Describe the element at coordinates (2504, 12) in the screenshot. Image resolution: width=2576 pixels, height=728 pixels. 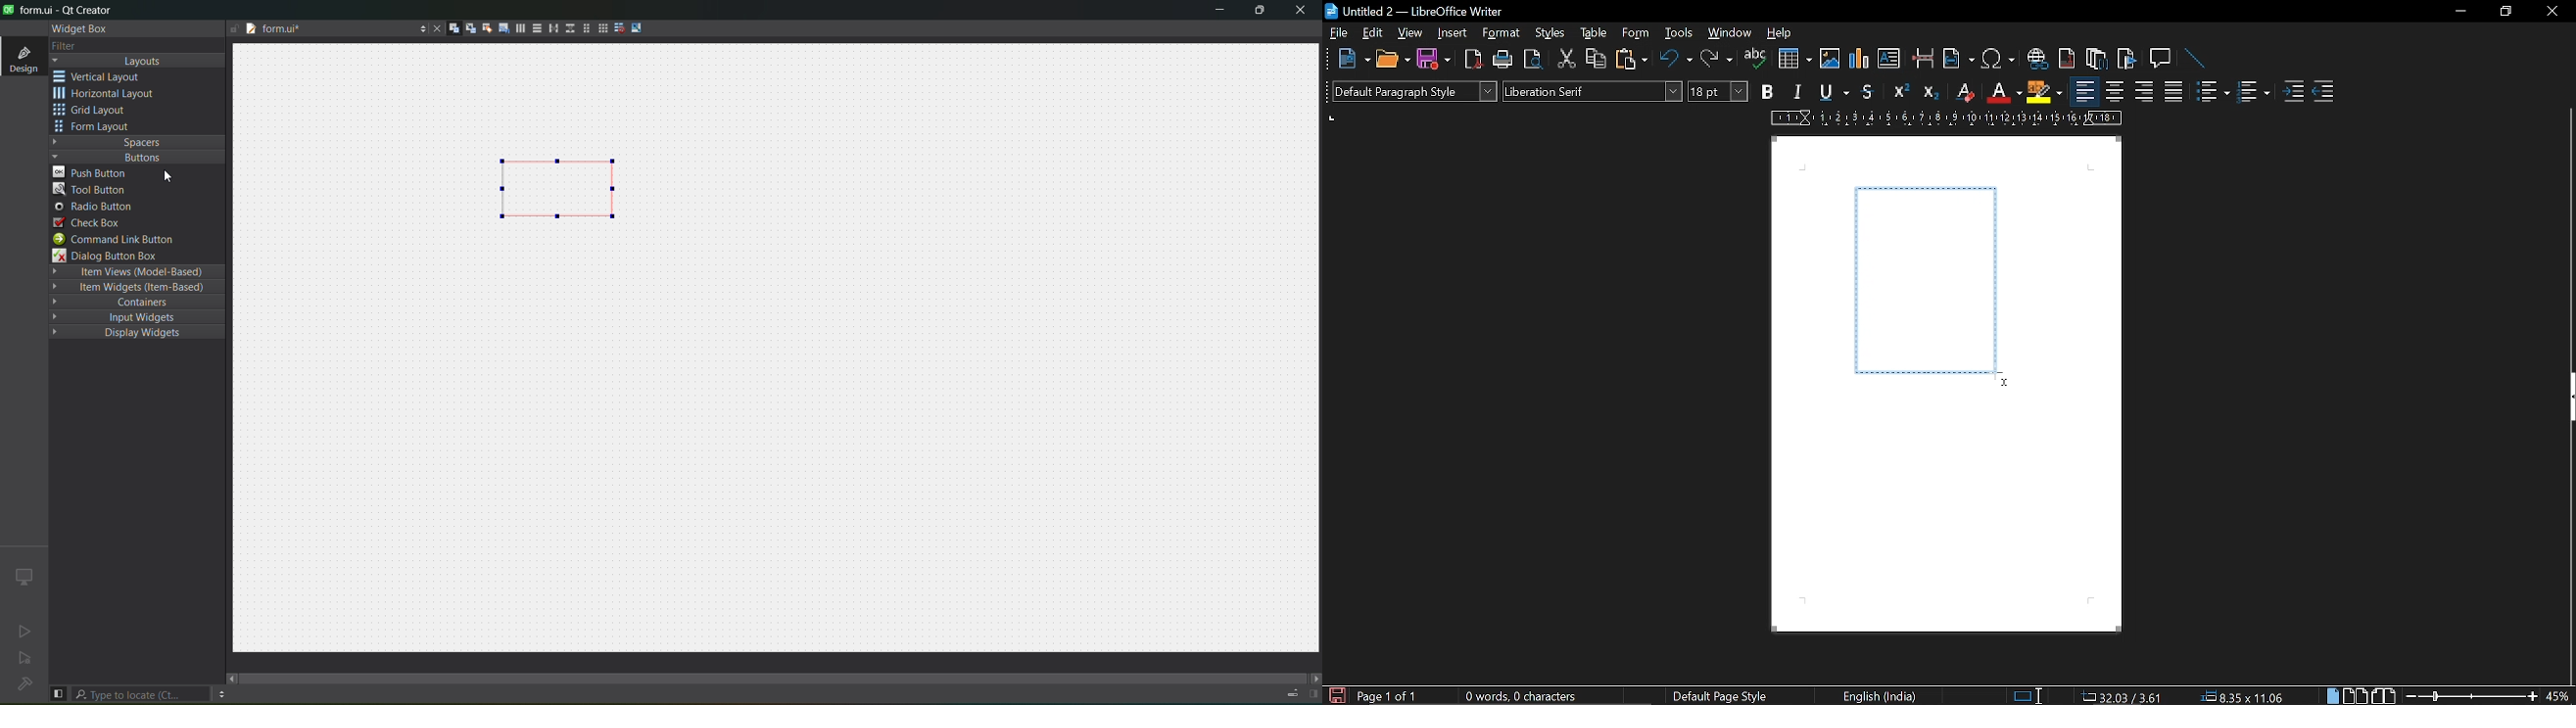
I see `restore down` at that location.